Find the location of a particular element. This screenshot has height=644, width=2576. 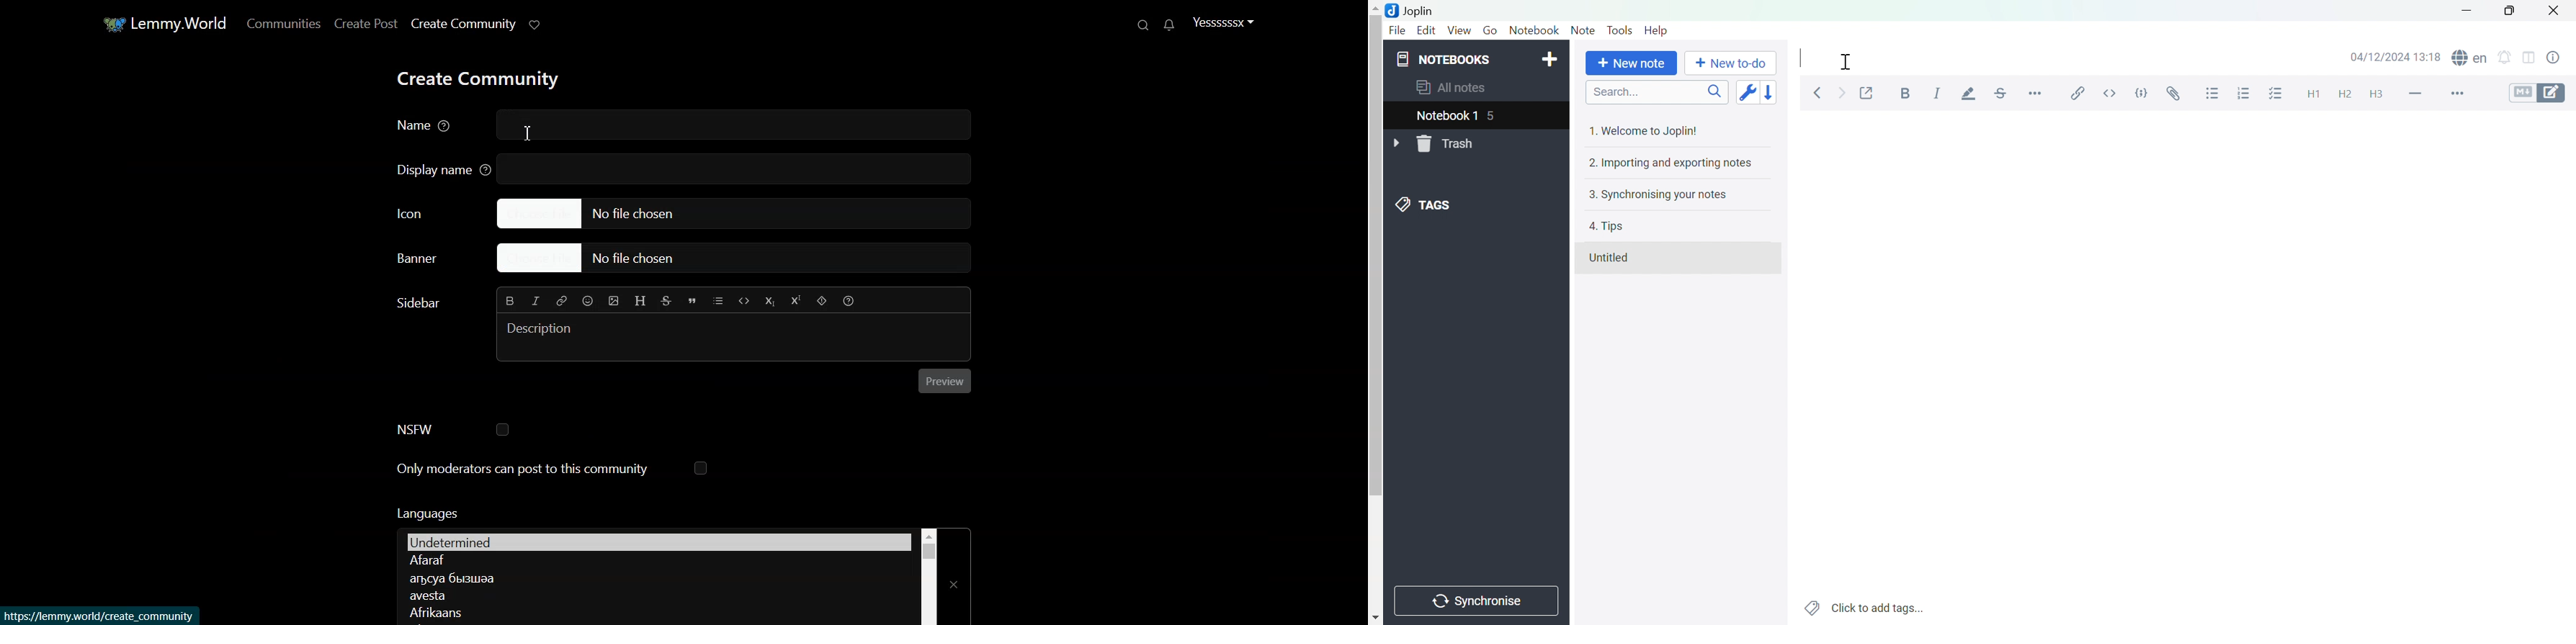

Note is located at coordinates (1582, 31).